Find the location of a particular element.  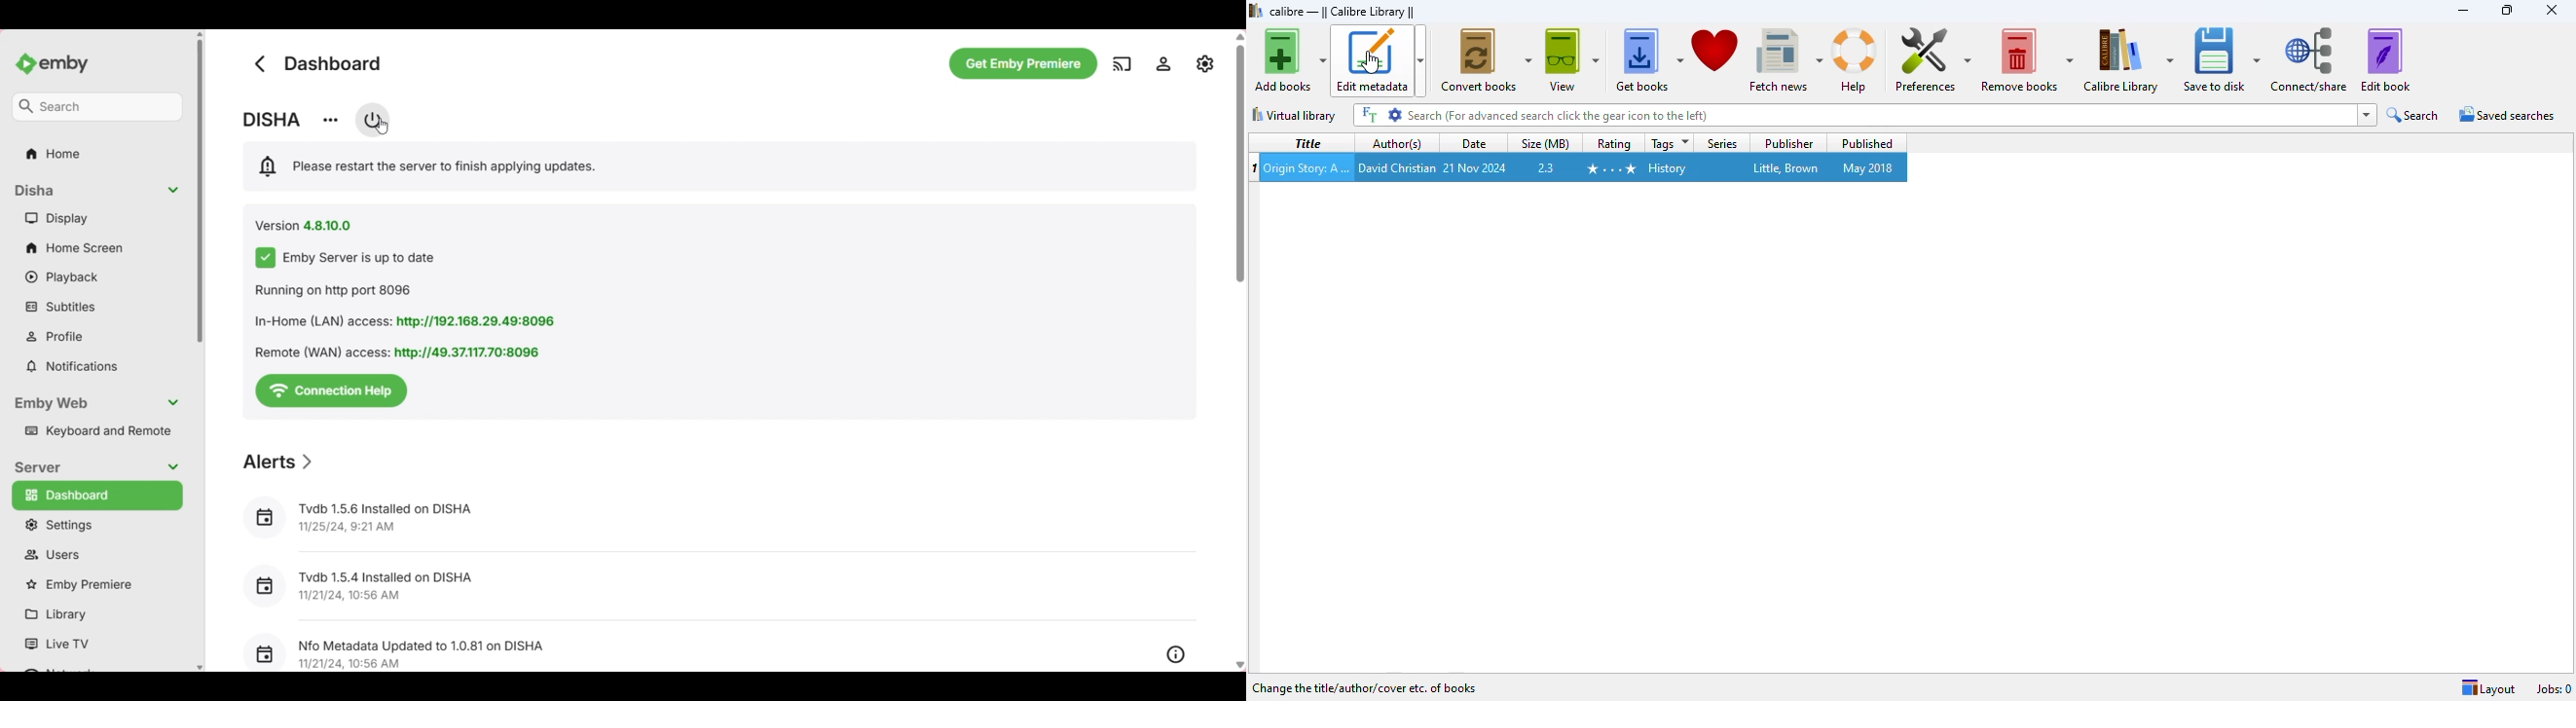

tags is located at coordinates (1671, 143).